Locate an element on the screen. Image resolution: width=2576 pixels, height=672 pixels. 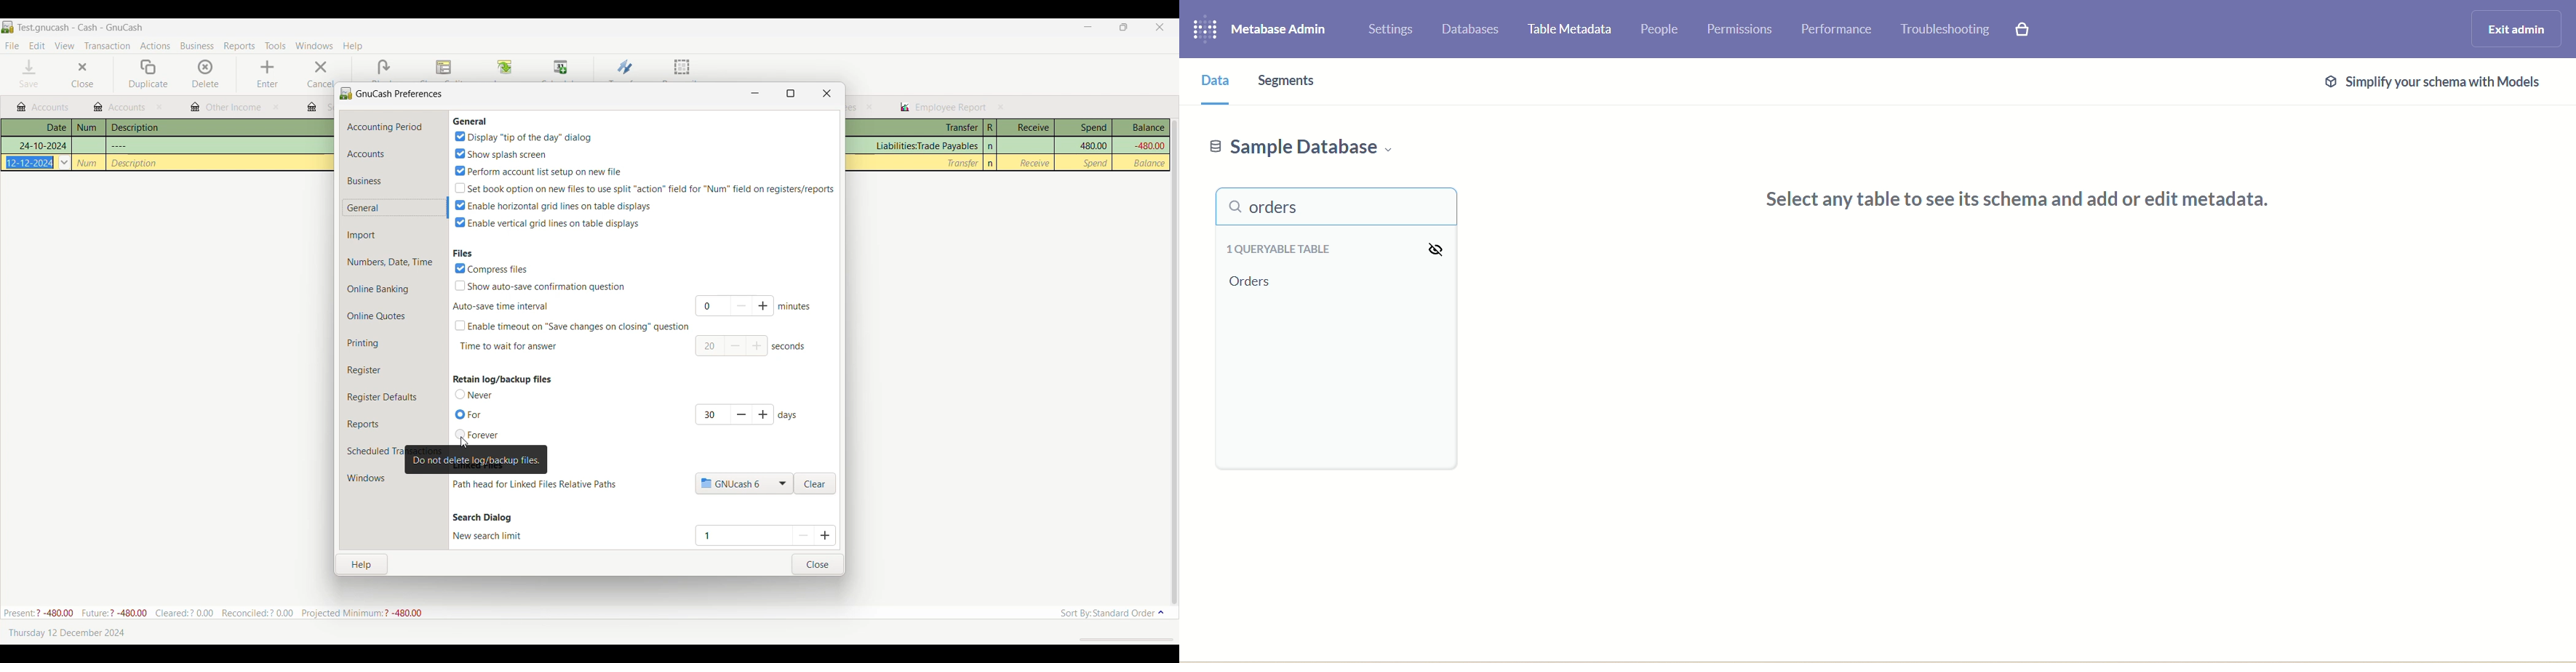
Spend column is located at coordinates (1084, 128).